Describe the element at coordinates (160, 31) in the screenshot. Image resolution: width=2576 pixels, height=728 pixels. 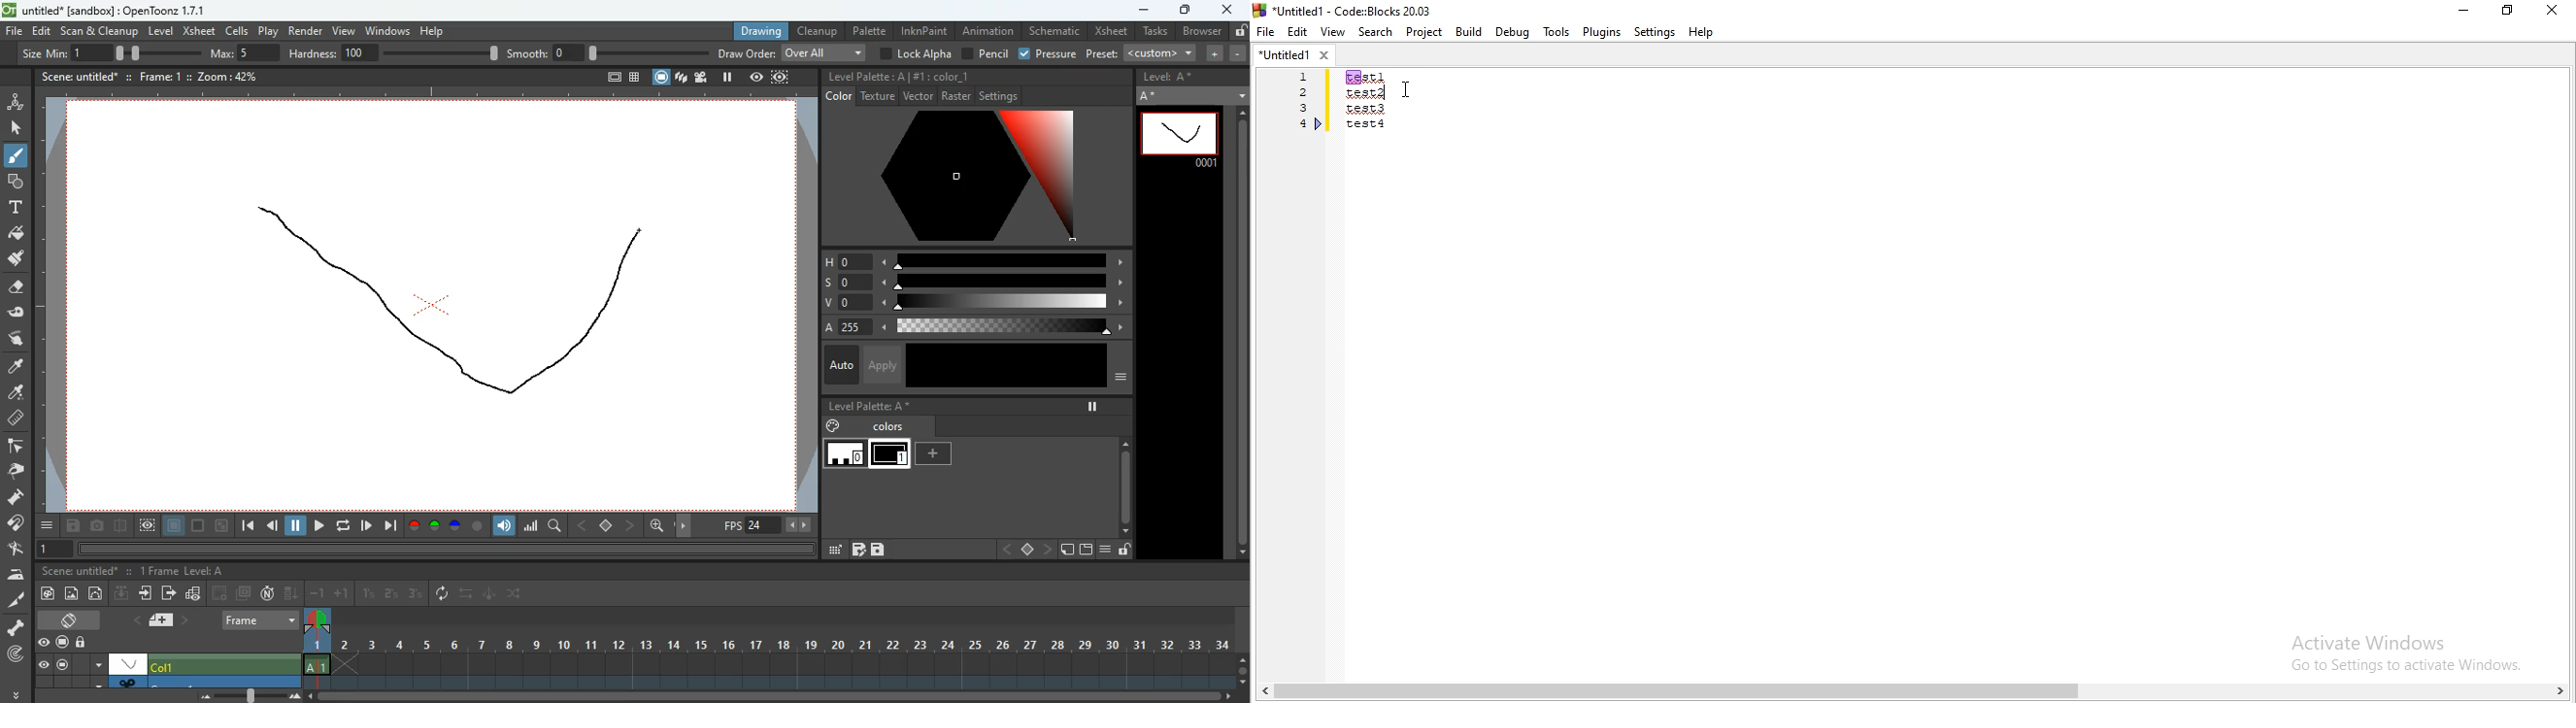
I see `level` at that location.